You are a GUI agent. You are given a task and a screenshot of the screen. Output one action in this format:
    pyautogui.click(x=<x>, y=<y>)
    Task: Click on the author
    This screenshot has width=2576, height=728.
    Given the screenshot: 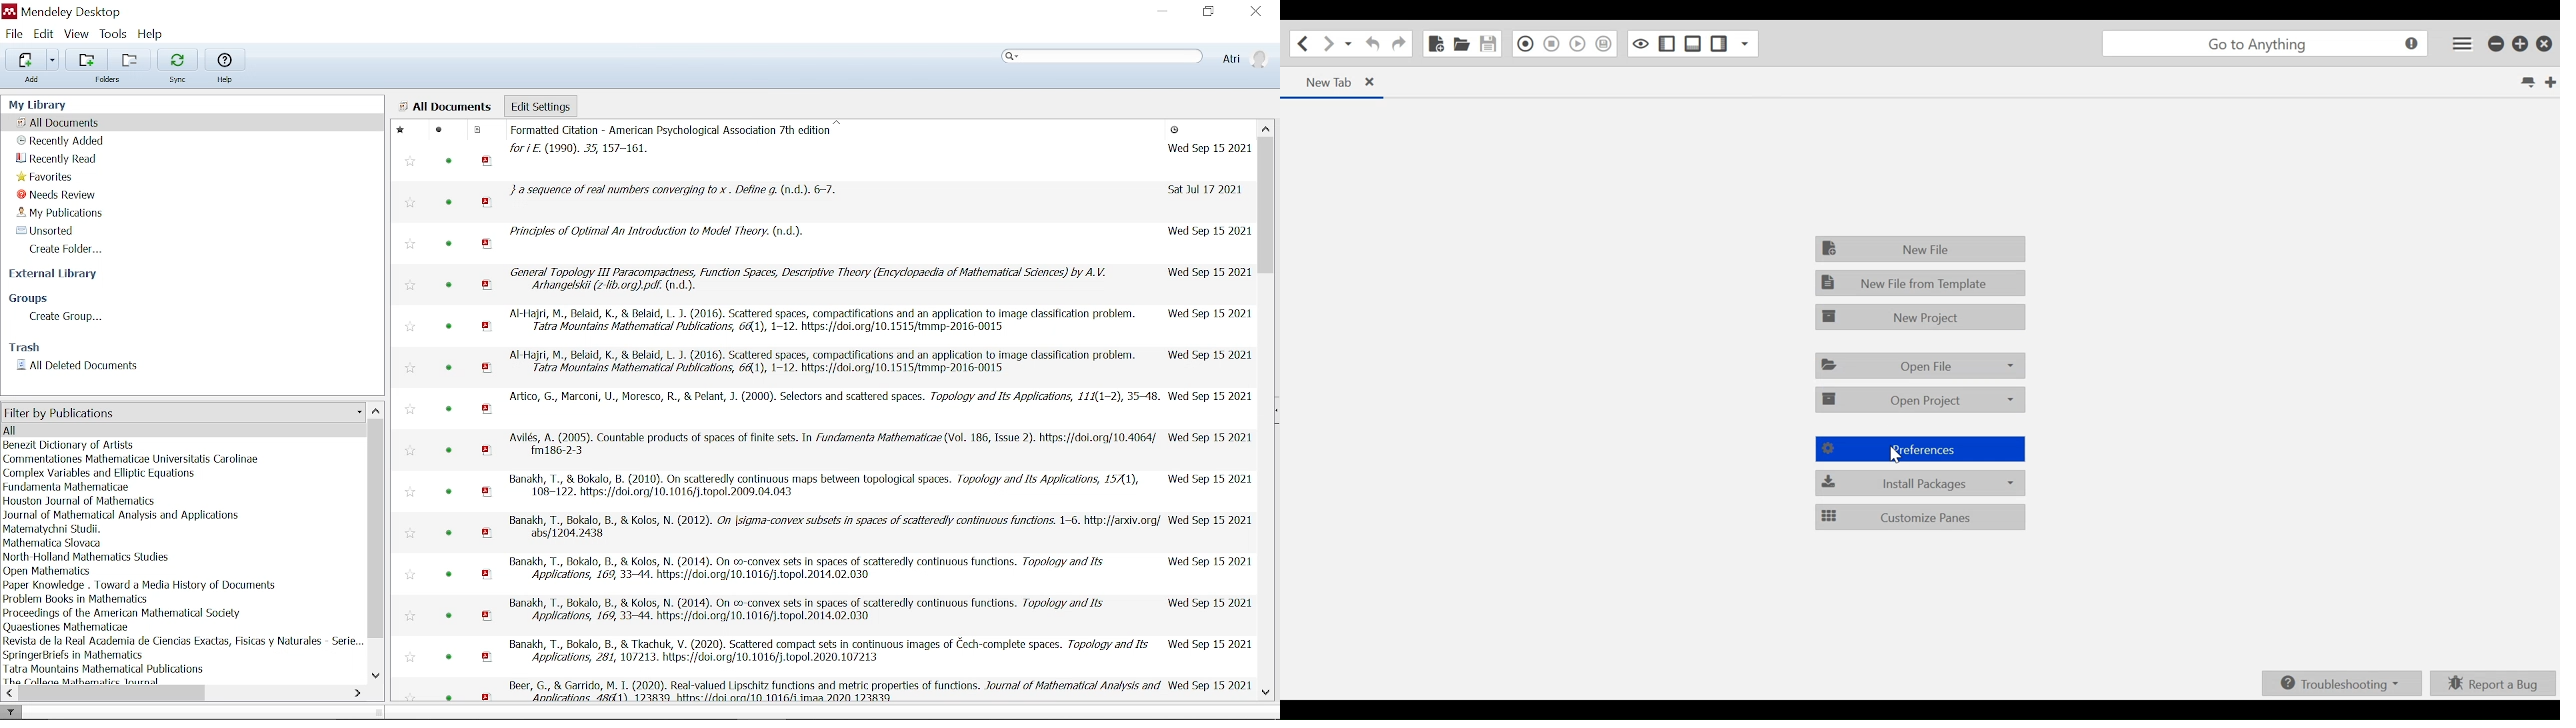 What is the action you would take?
    pyautogui.click(x=78, y=599)
    